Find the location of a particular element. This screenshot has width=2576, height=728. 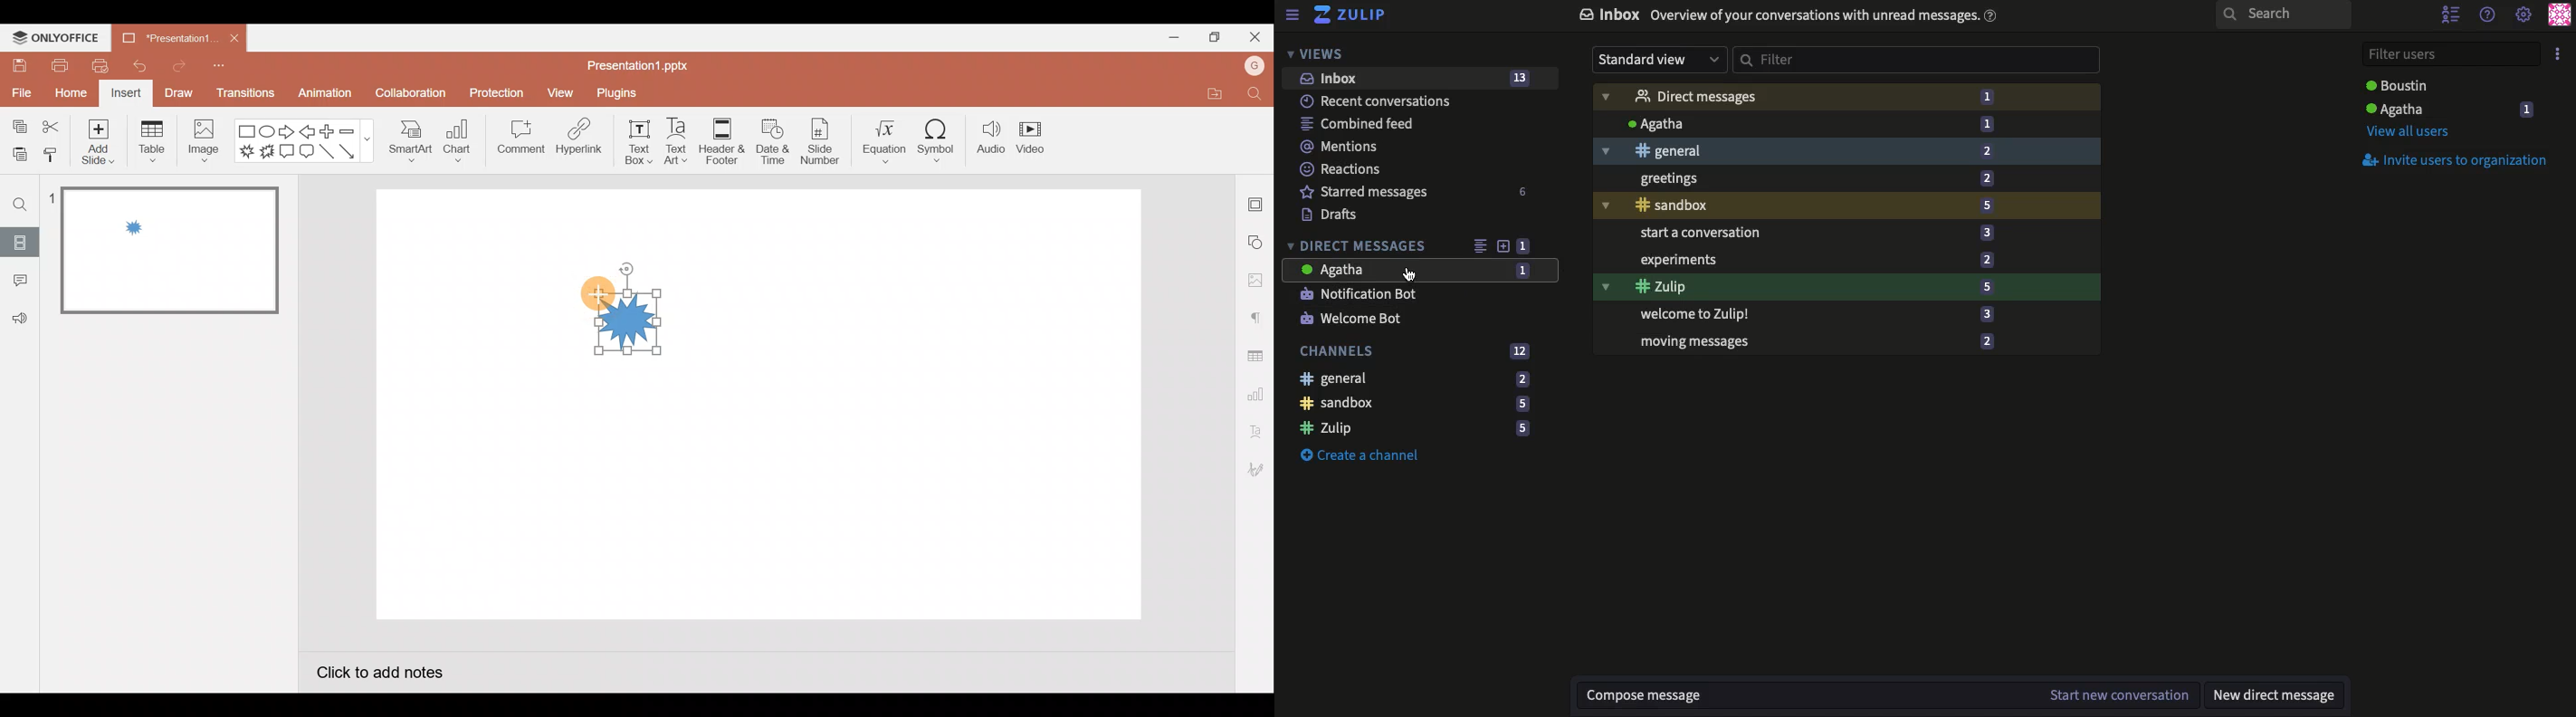

Feedback & support is located at coordinates (19, 319).